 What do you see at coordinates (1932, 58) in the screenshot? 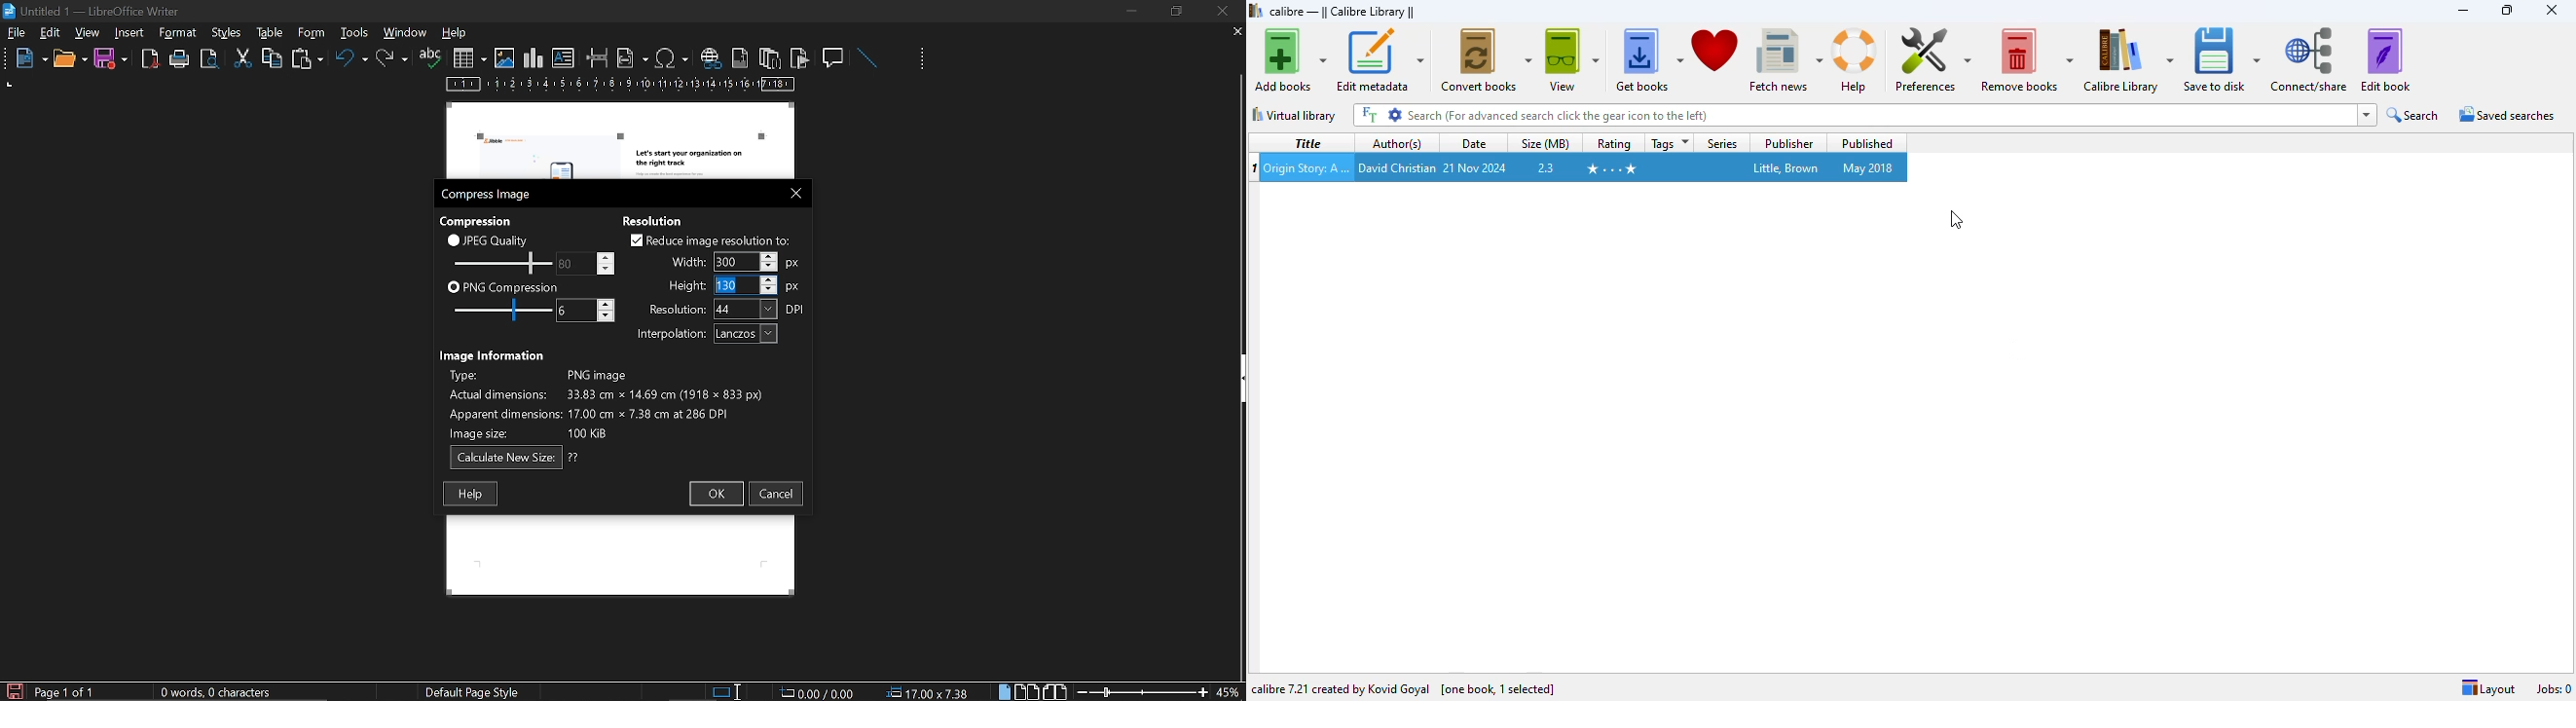
I see `preferences` at bounding box center [1932, 58].